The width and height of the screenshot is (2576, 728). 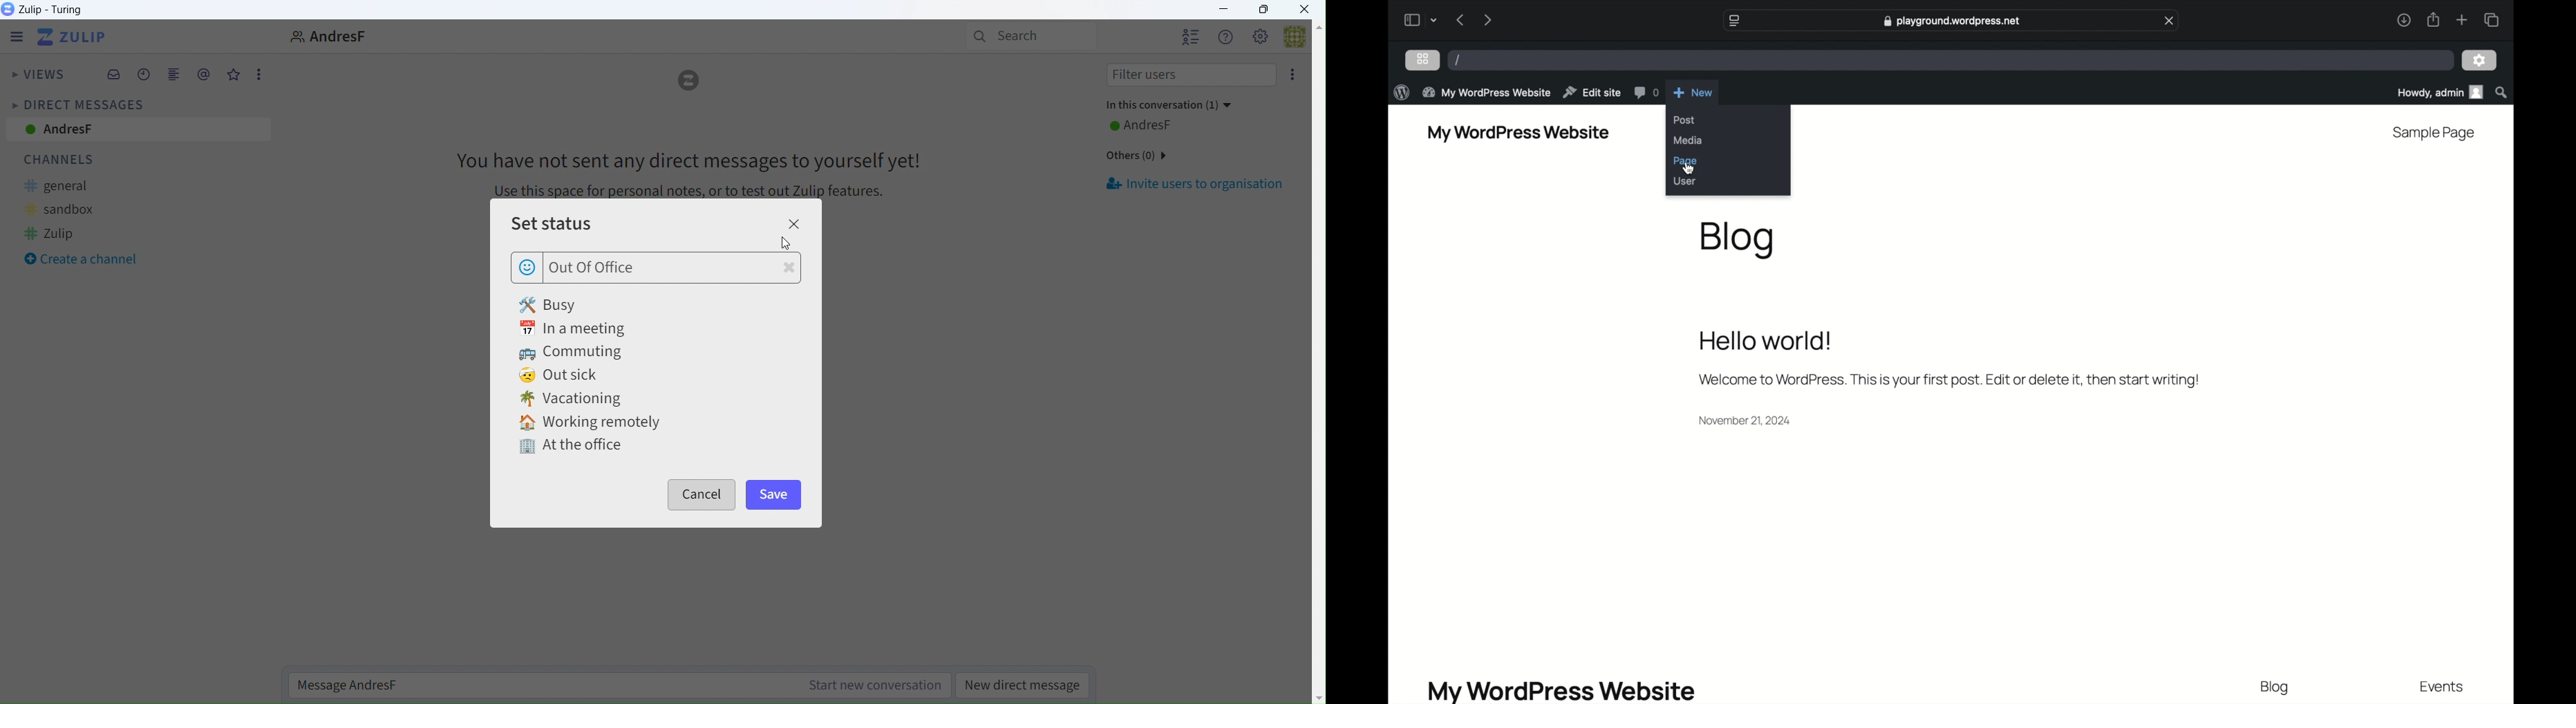 I want to click on cursor, so click(x=786, y=244).